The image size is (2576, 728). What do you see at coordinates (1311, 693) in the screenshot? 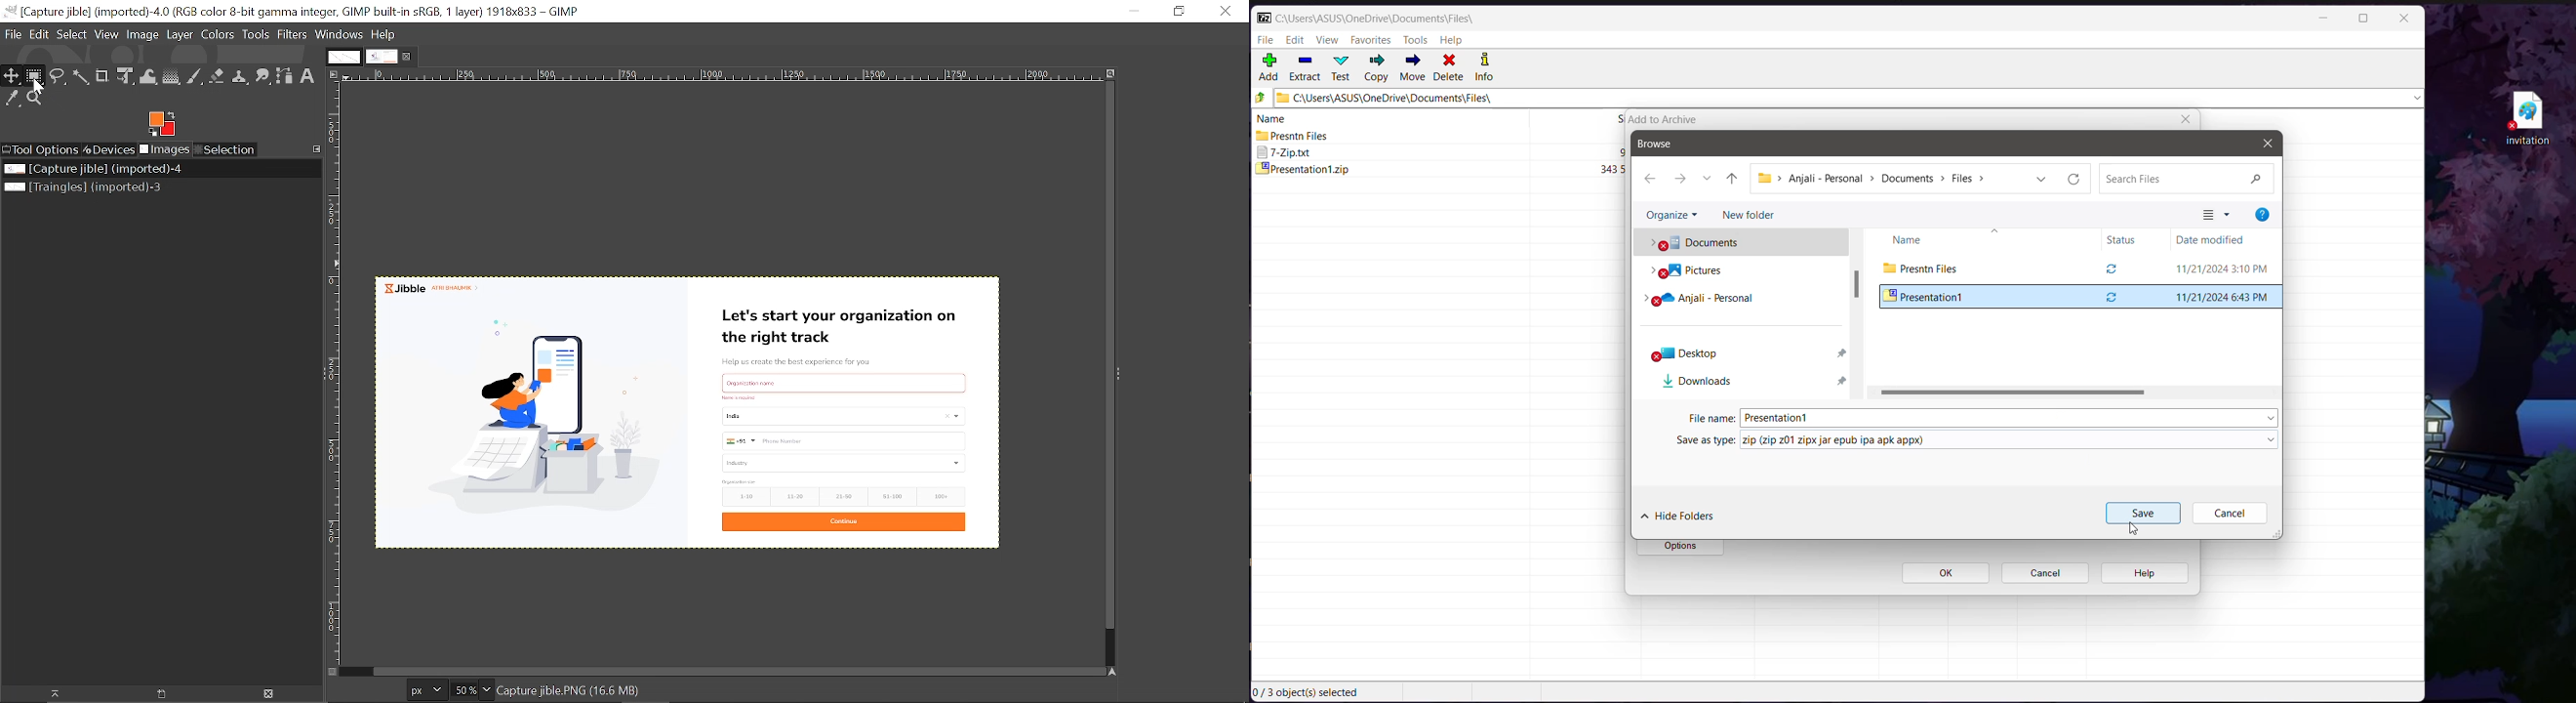
I see `Current Selection` at bounding box center [1311, 693].